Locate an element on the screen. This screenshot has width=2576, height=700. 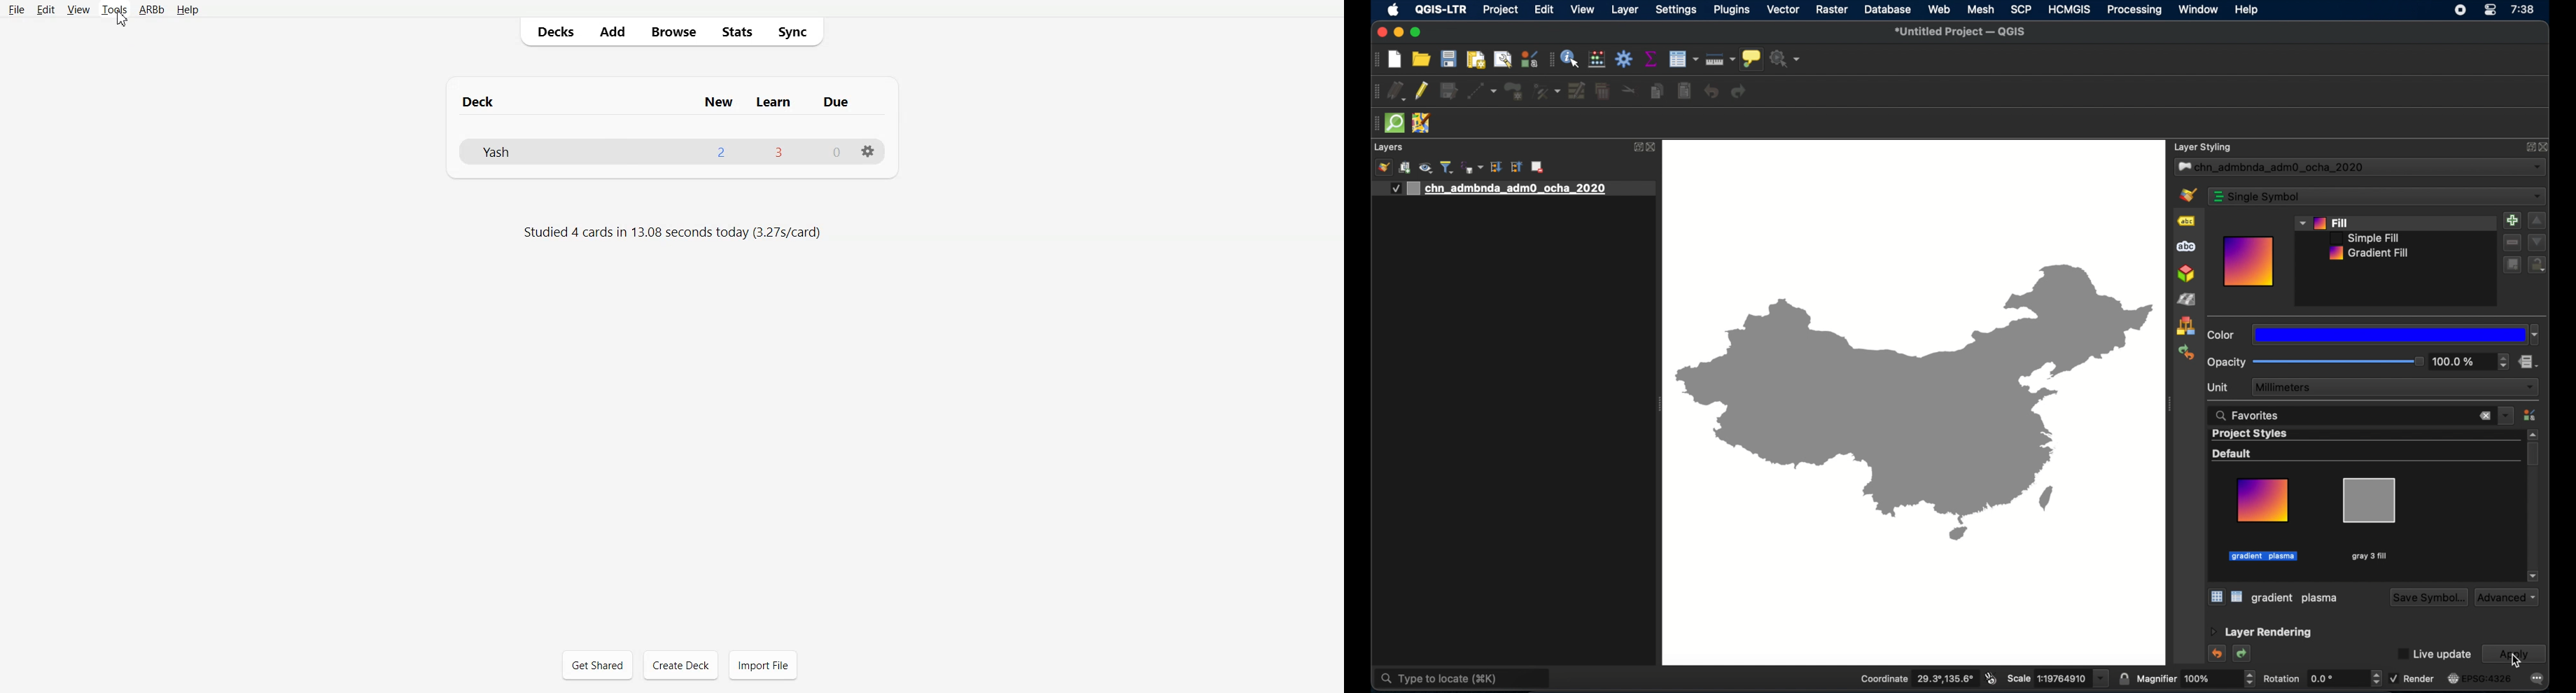
default is located at coordinates (2233, 454).